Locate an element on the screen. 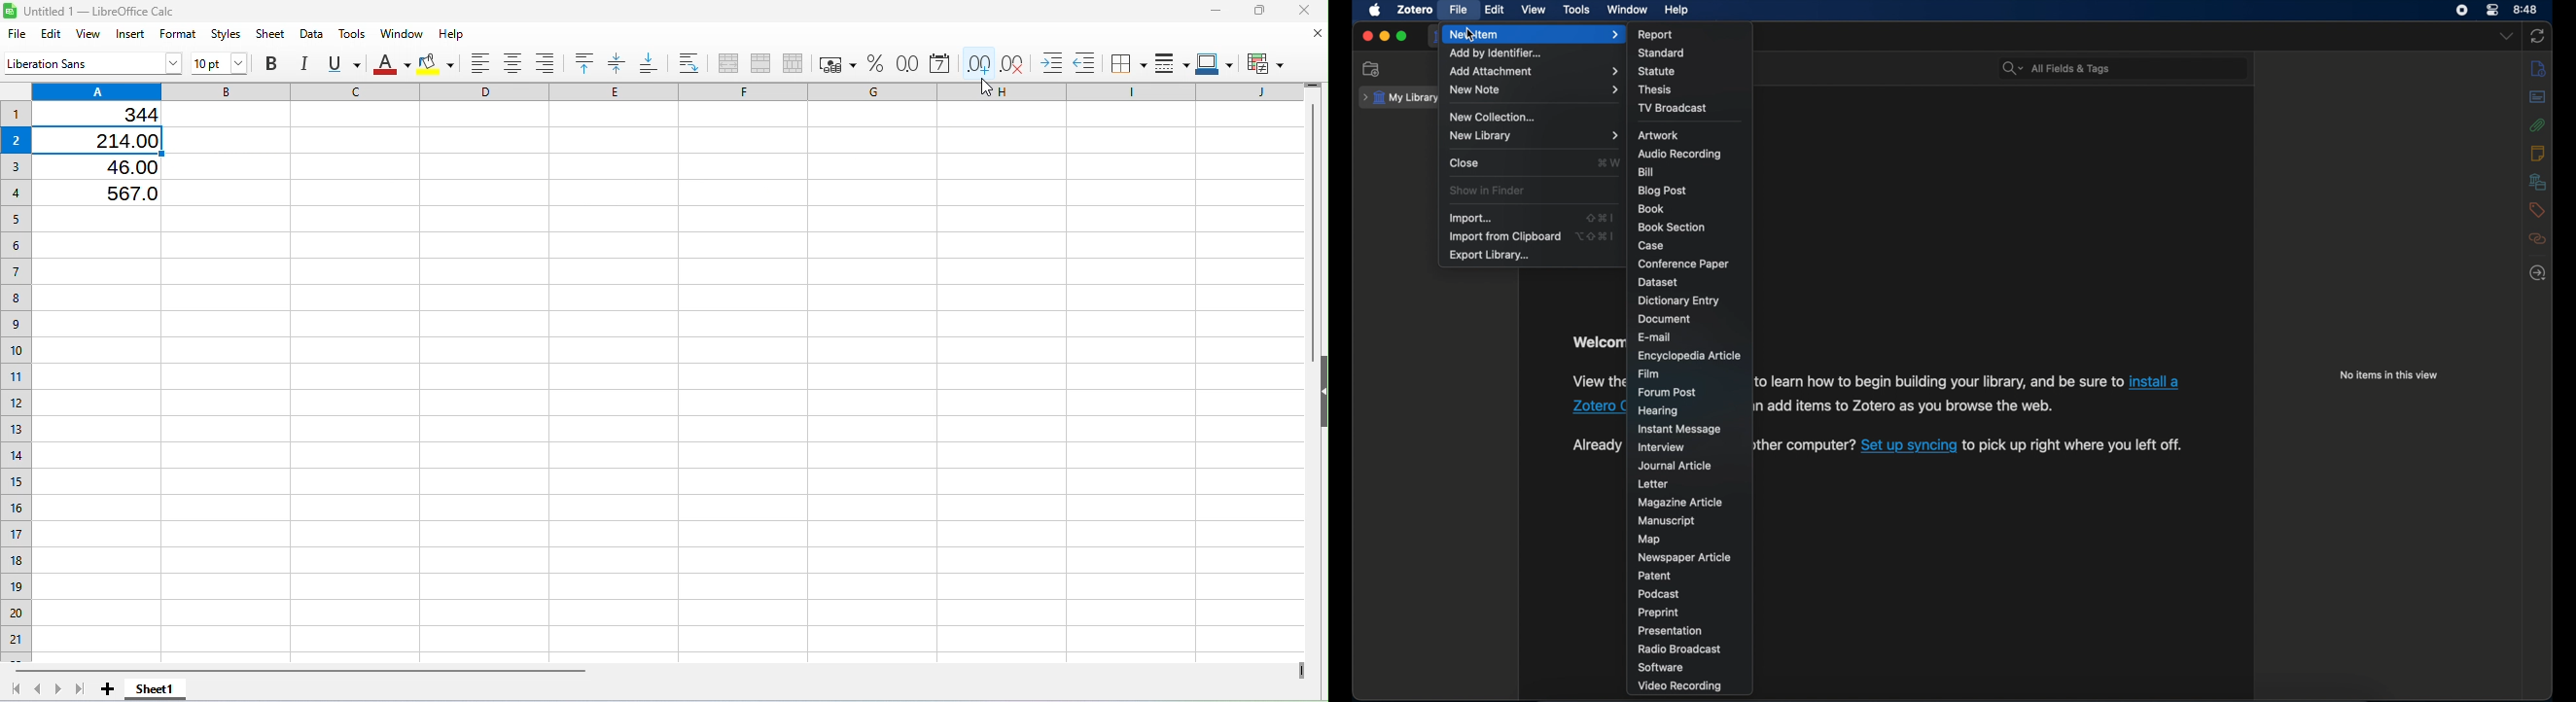 The width and height of the screenshot is (2576, 728). interview is located at coordinates (1663, 447).